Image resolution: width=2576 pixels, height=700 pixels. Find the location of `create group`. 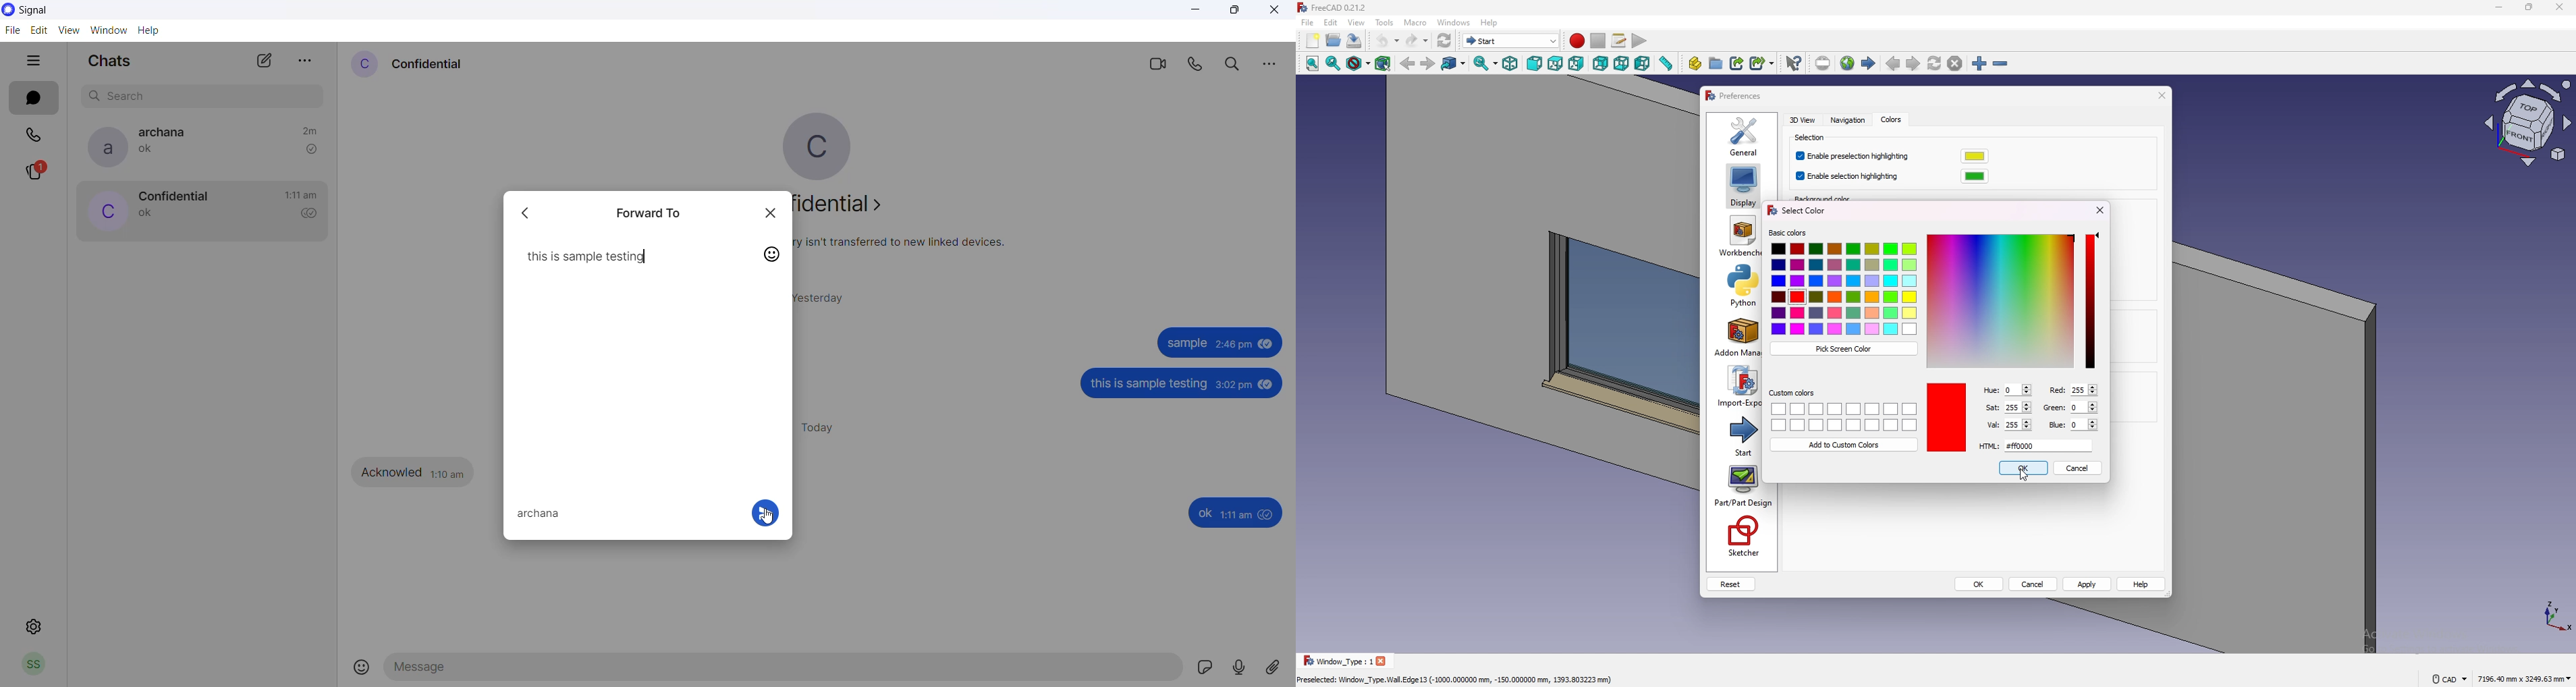

create group is located at coordinates (1717, 63).